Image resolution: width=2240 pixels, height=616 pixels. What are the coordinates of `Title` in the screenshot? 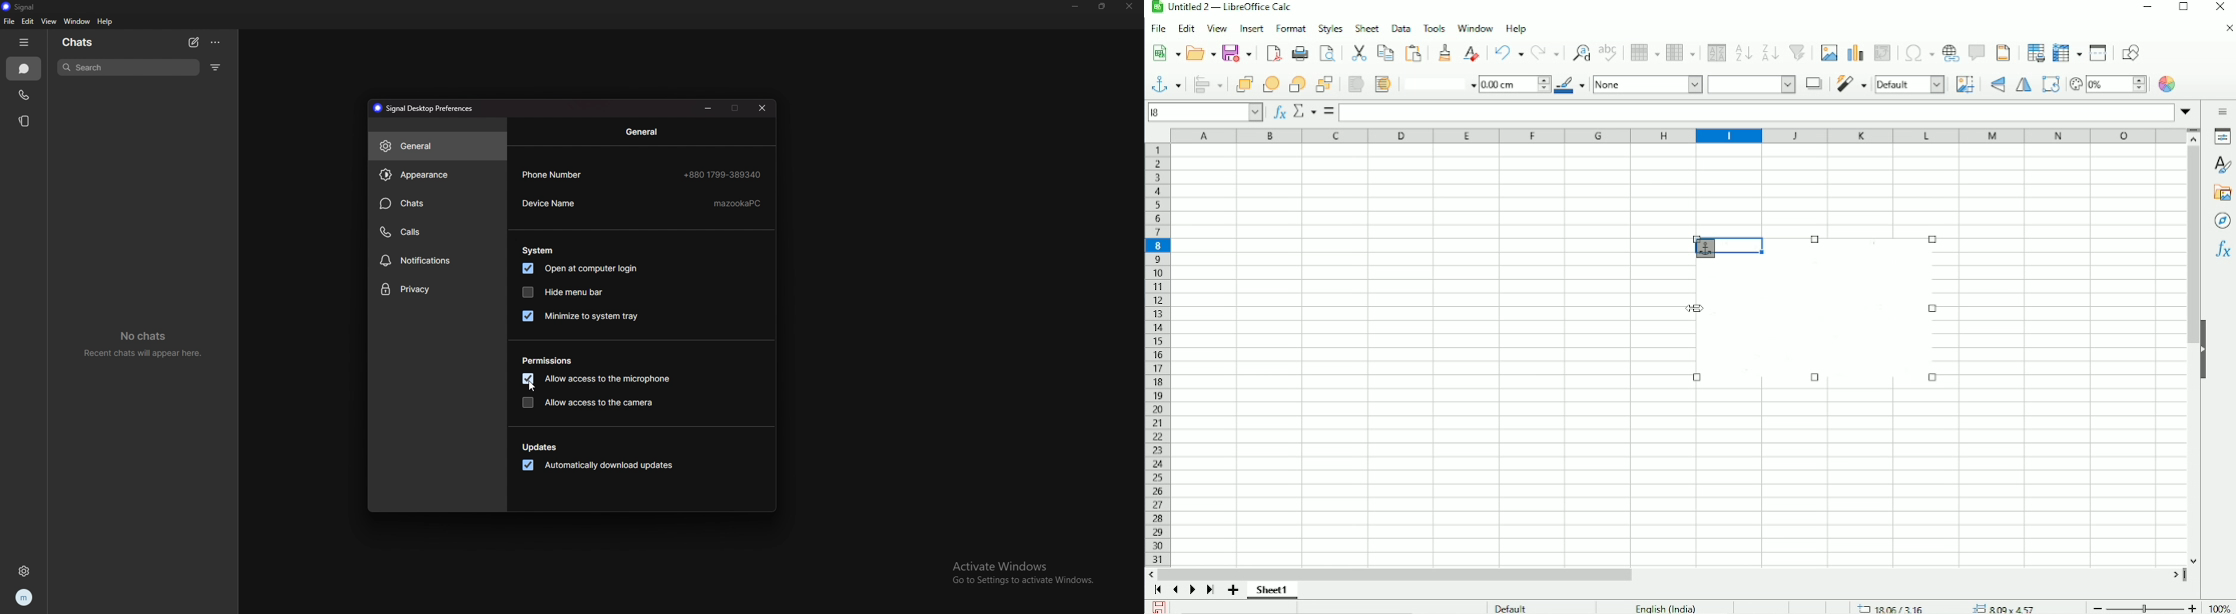 It's located at (1223, 8).